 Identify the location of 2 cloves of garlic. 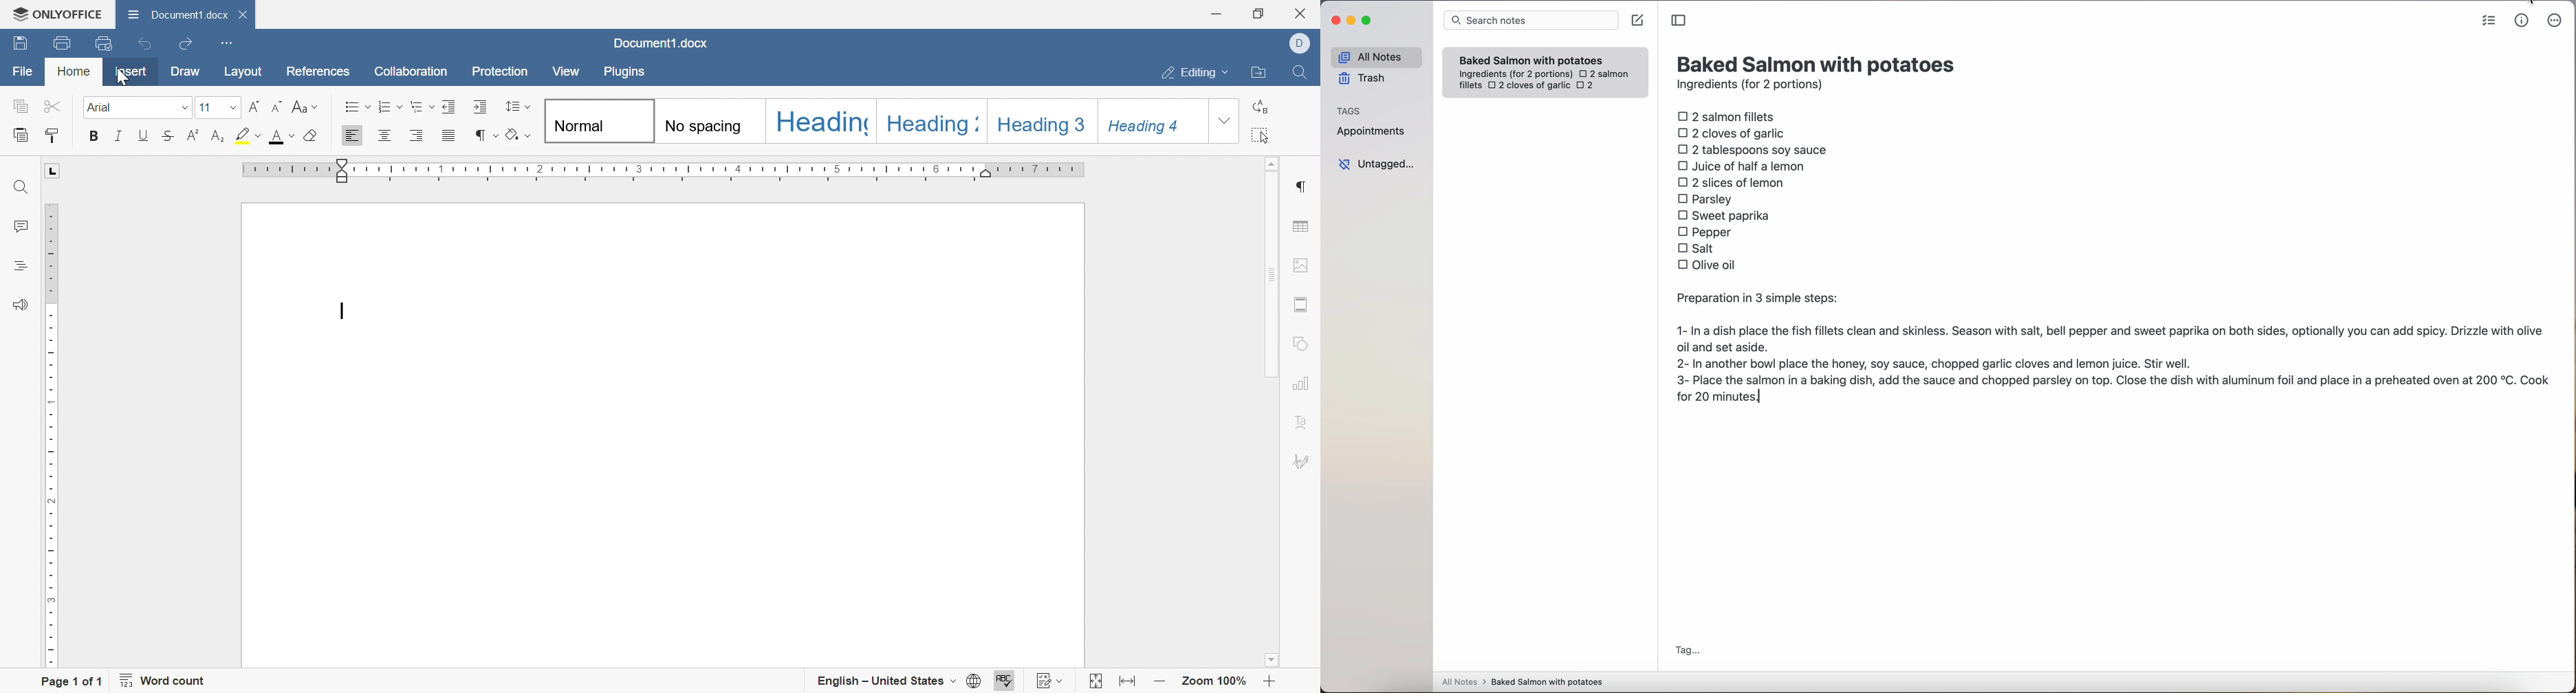
(1529, 86).